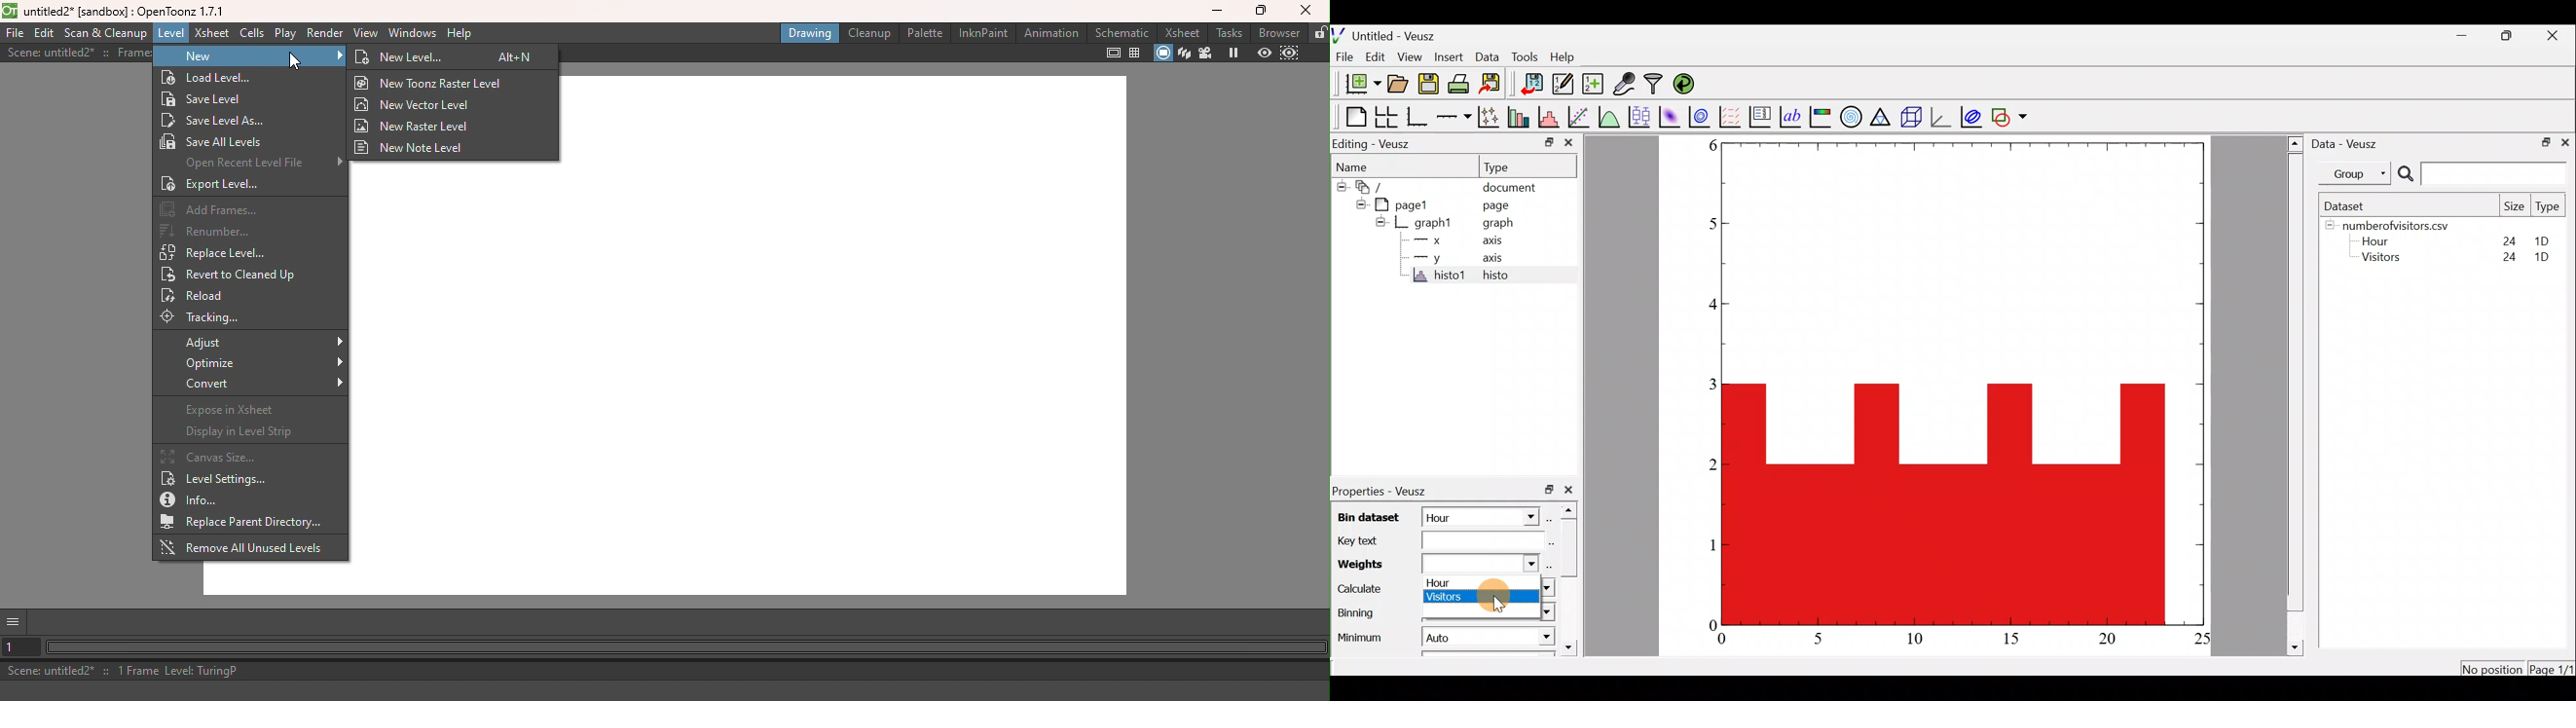 This screenshot has height=728, width=2576. I want to click on Tasks, so click(1230, 32).